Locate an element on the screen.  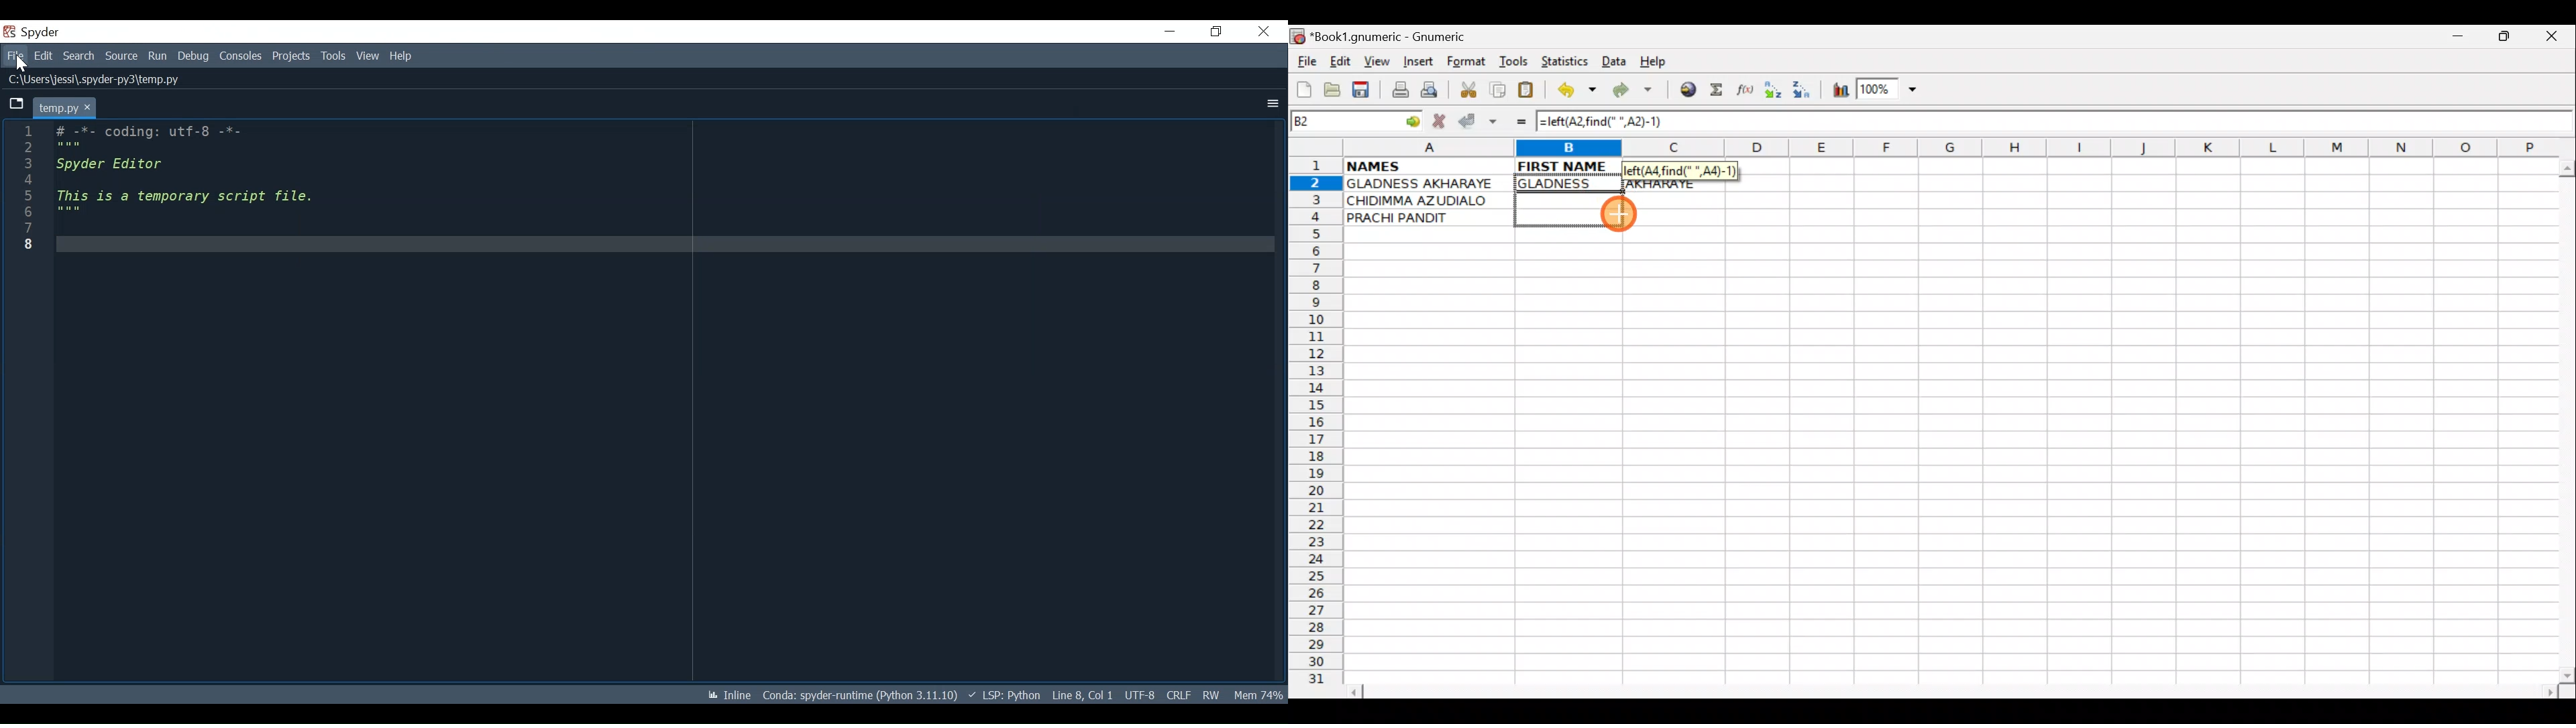
Source is located at coordinates (122, 56).